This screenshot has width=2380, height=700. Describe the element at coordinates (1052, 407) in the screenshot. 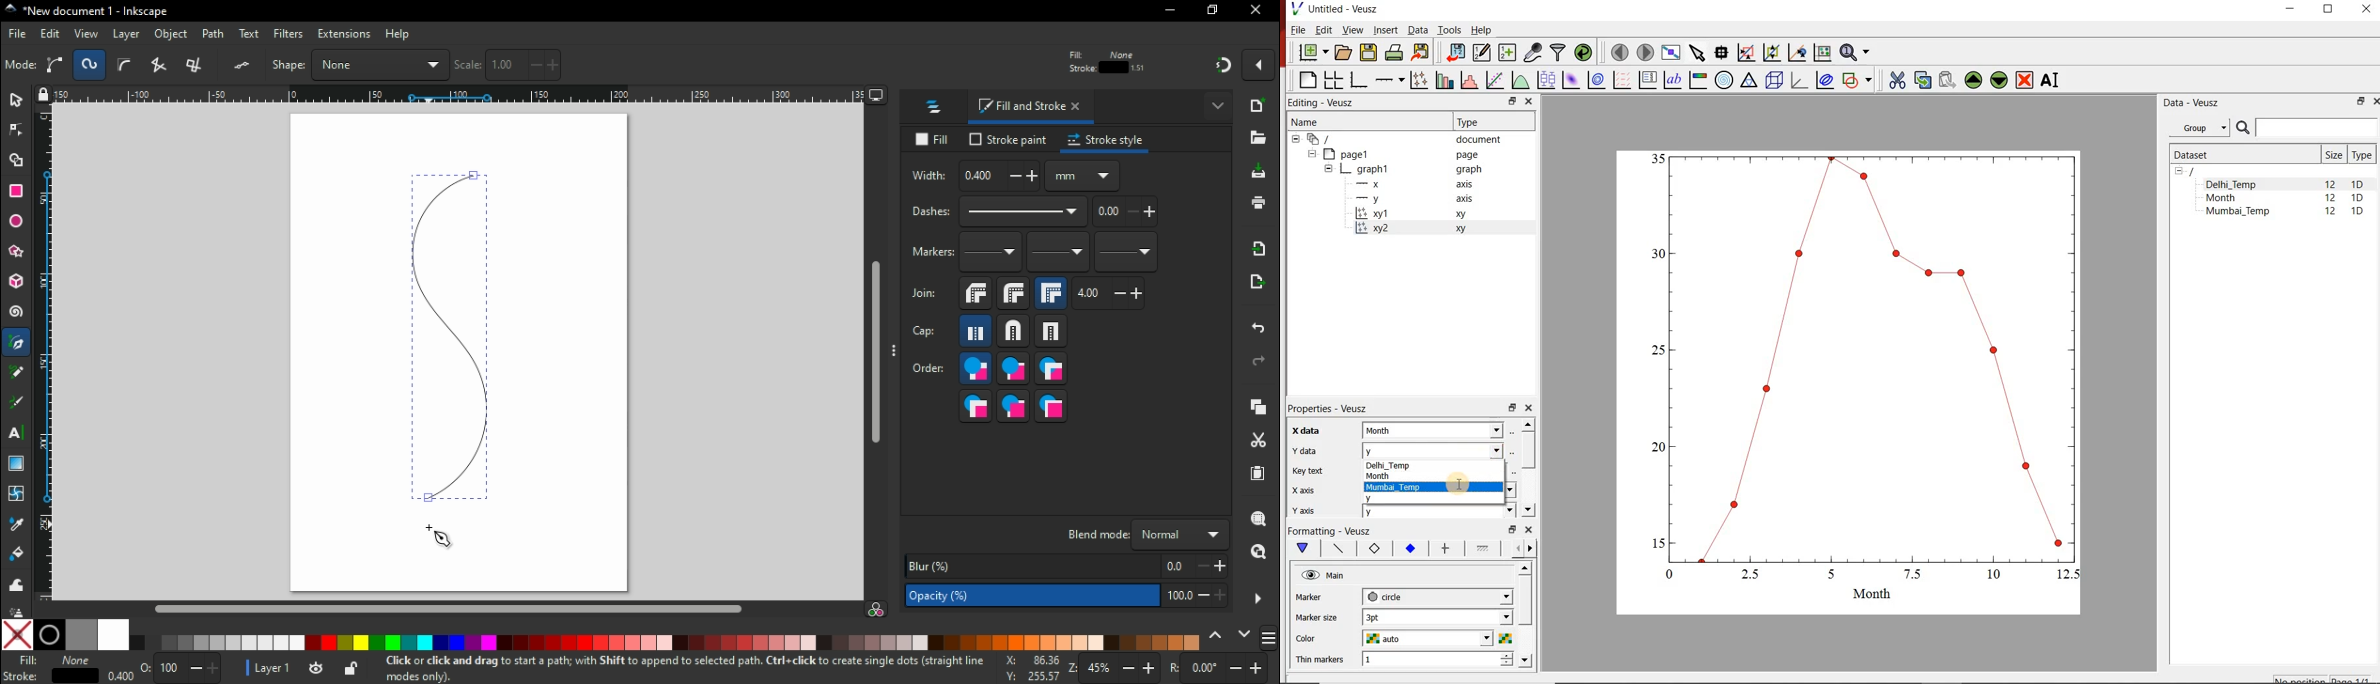

I see `markers, stoke, fills` at that location.